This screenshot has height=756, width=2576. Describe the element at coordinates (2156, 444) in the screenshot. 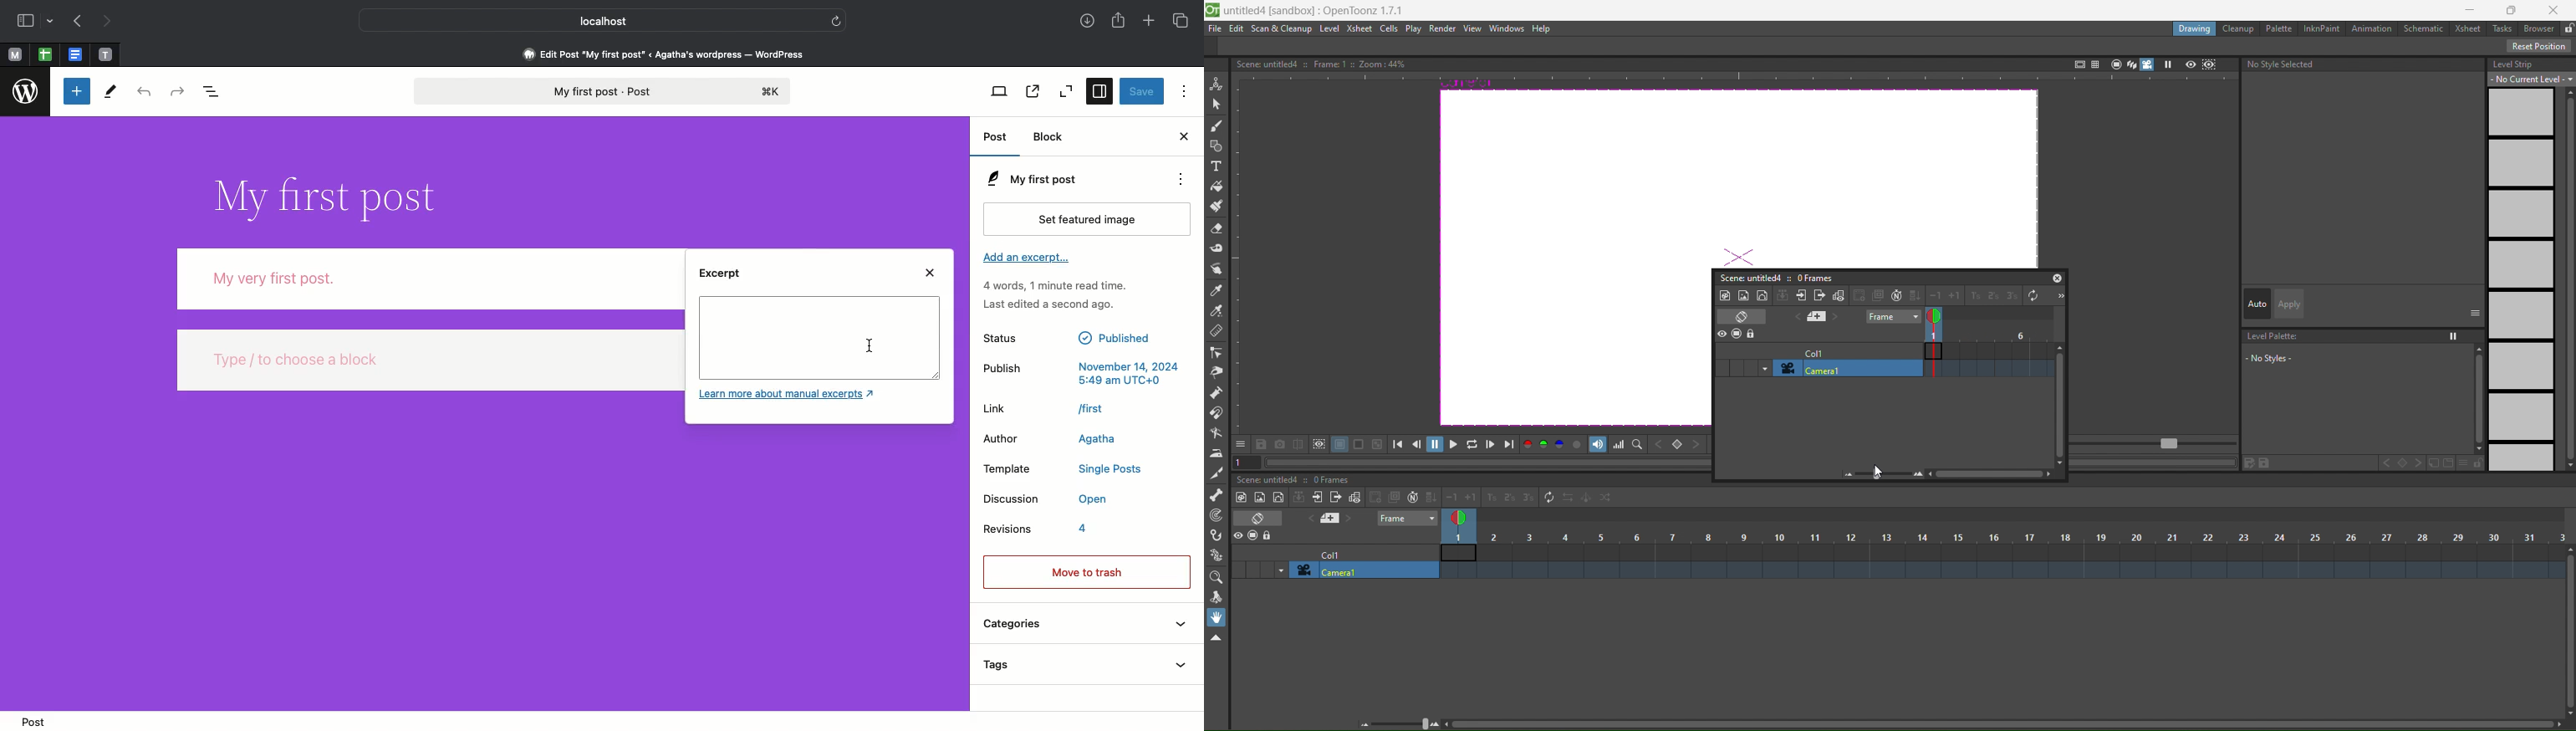

I see `FPS ` at that location.